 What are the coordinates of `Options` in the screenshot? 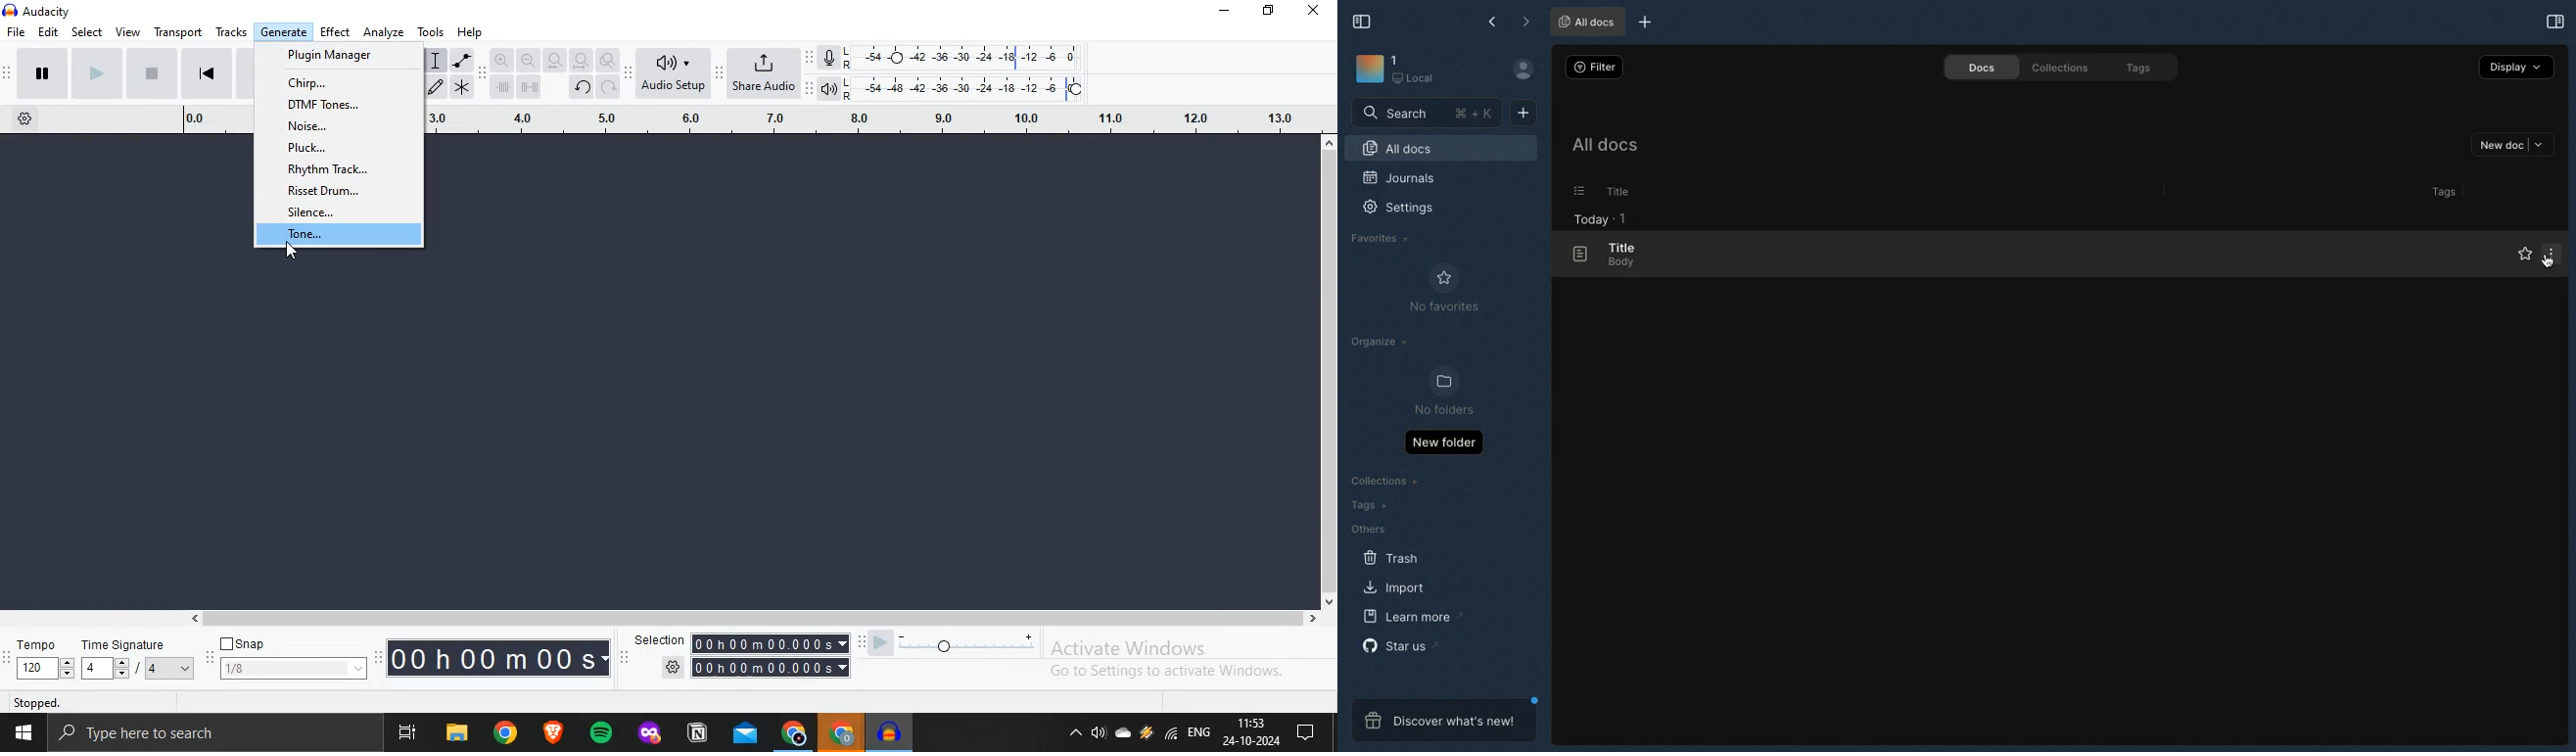 It's located at (2549, 253).